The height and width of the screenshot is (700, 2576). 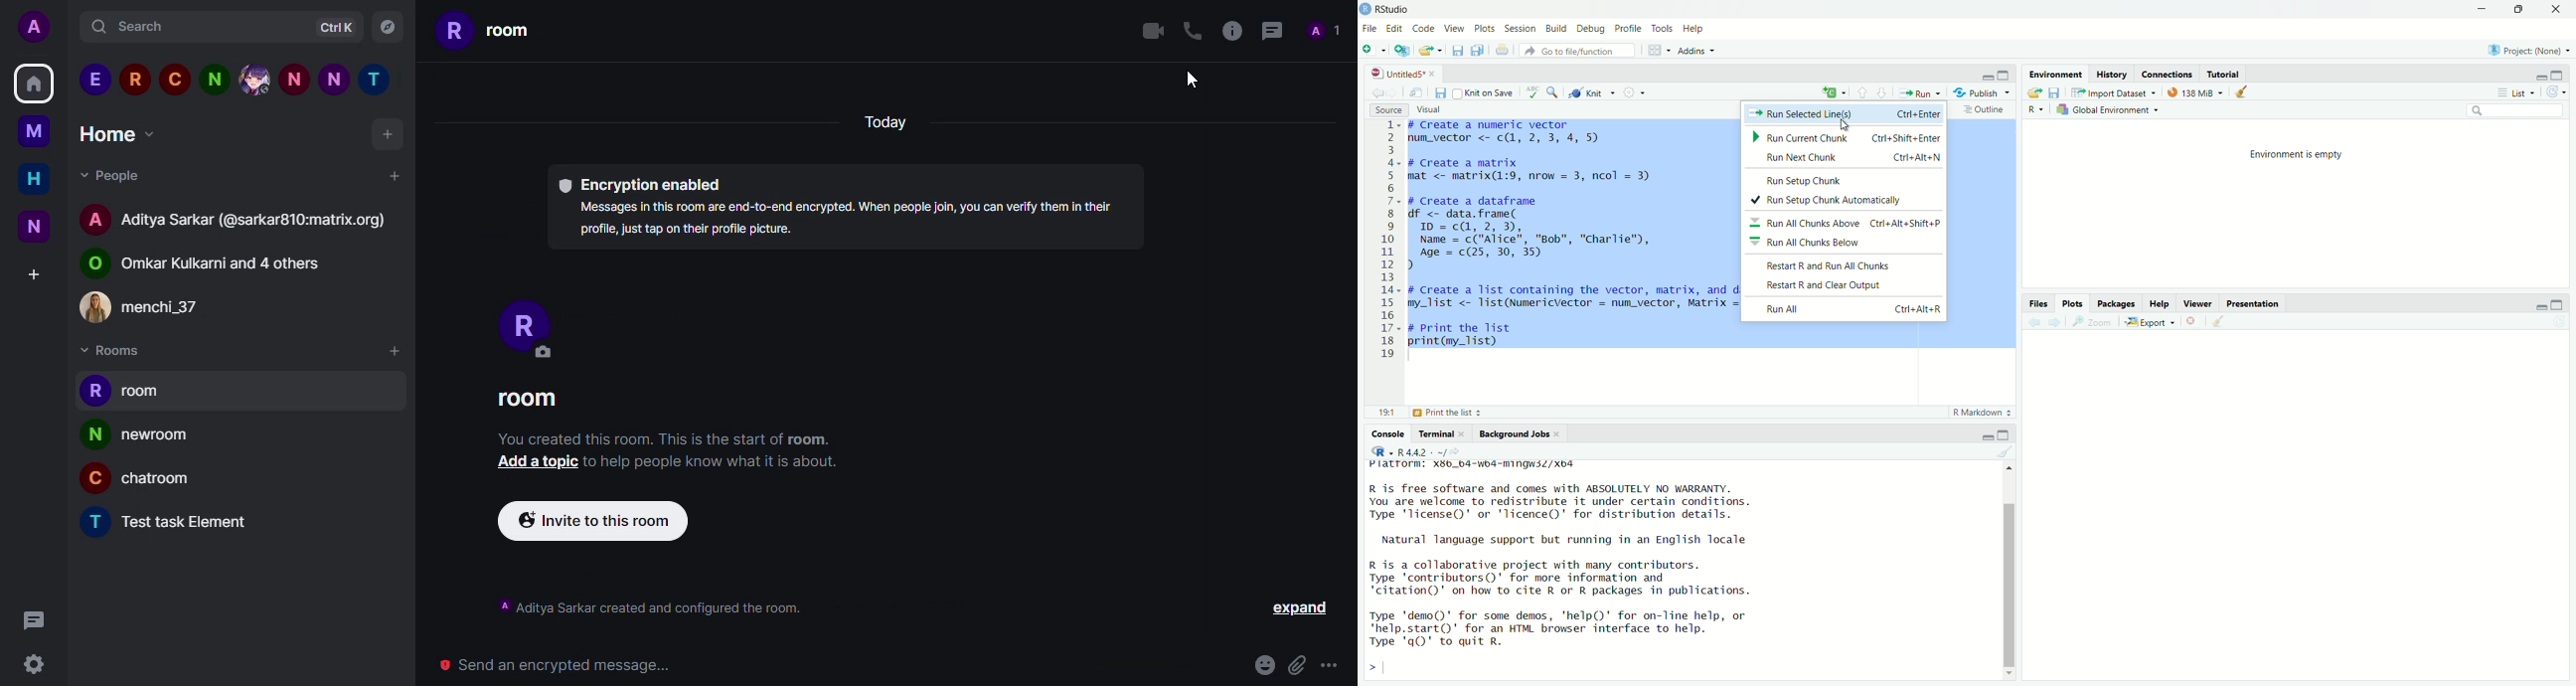 What do you see at coordinates (1886, 92) in the screenshot?
I see `downward` at bounding box center [1886, 92].